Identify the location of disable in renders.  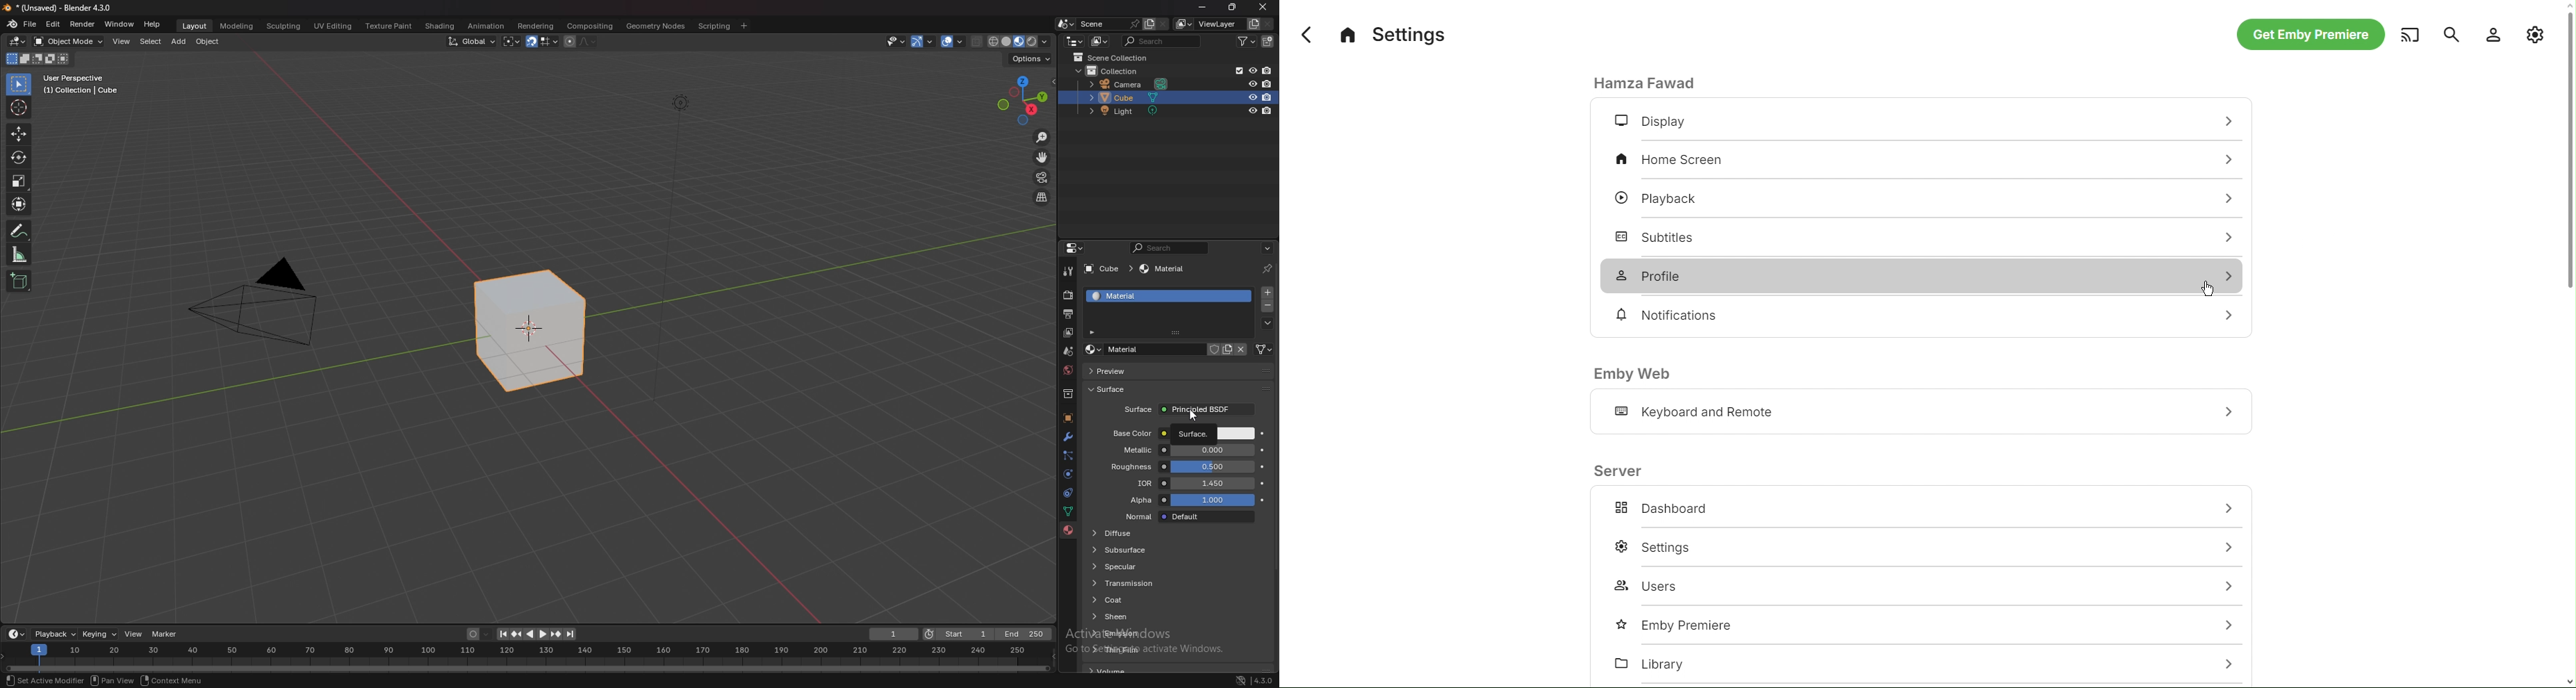
(1268, 111).